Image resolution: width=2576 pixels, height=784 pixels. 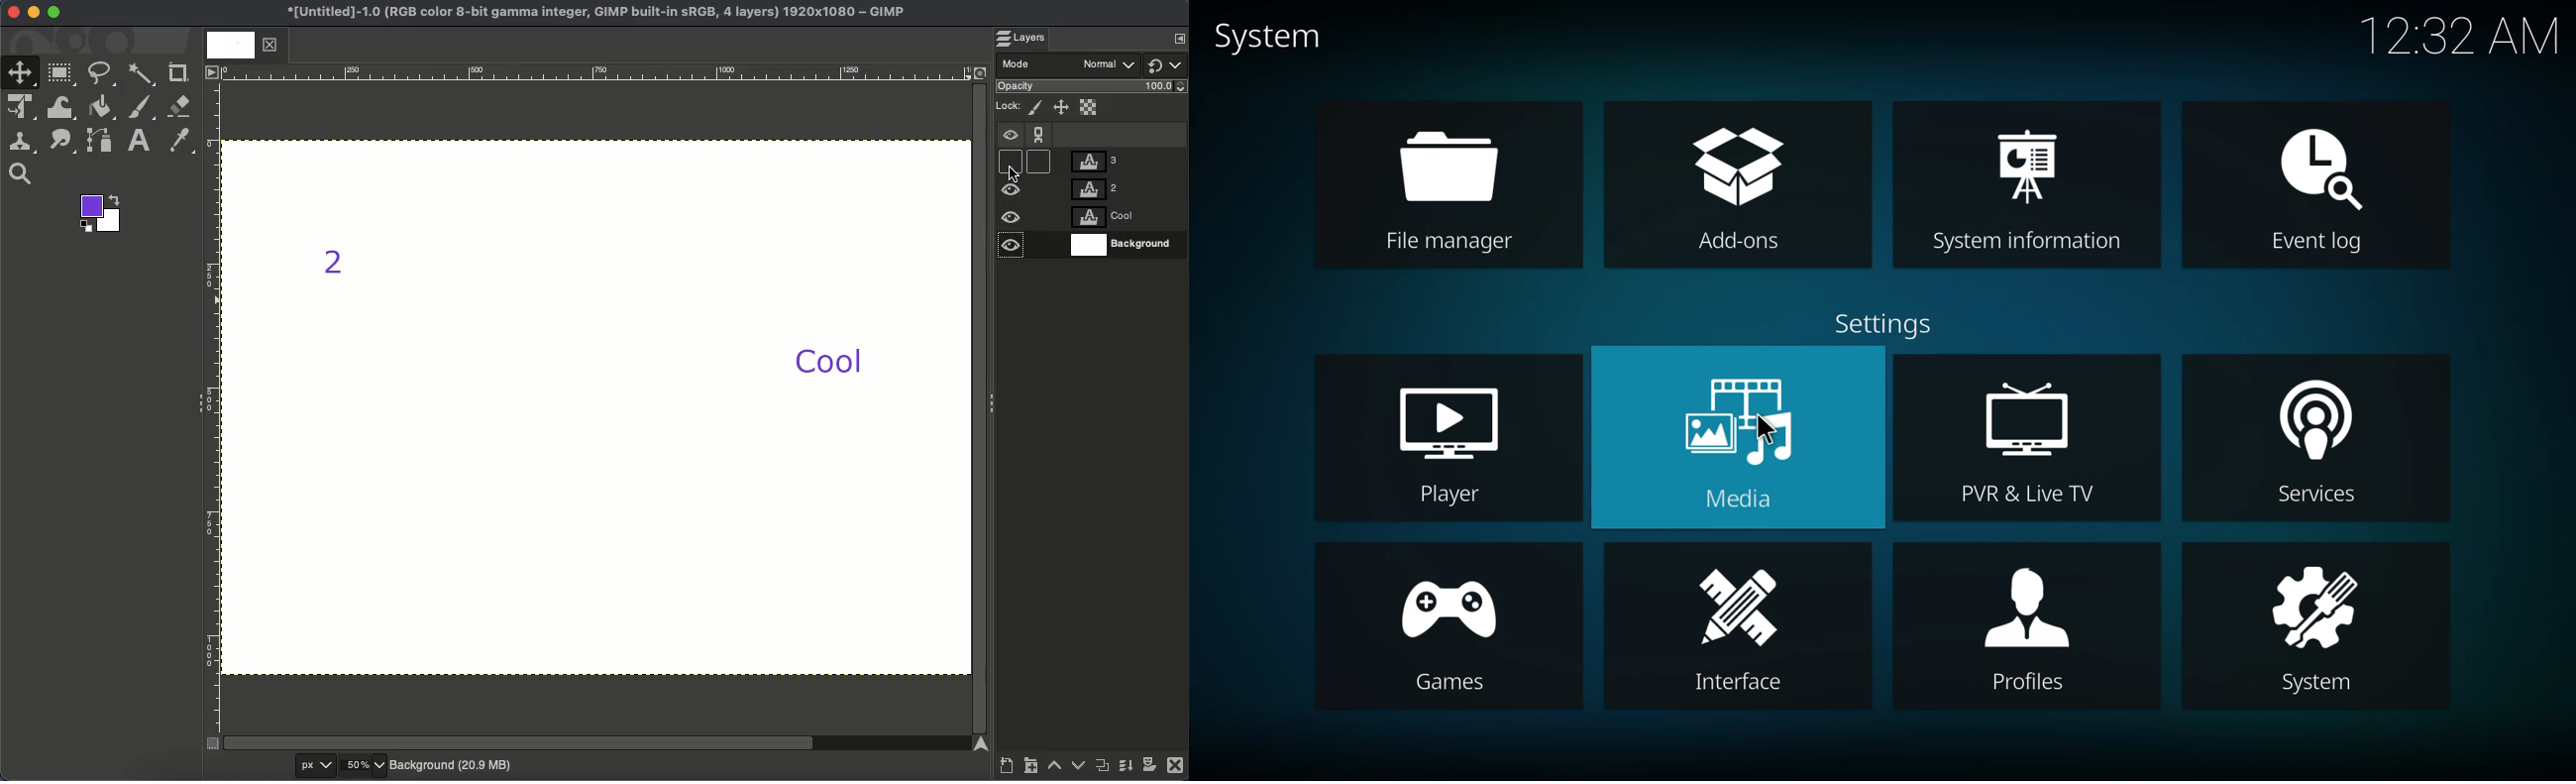 I want to click on Position and size, so click(x=1062, y=109).